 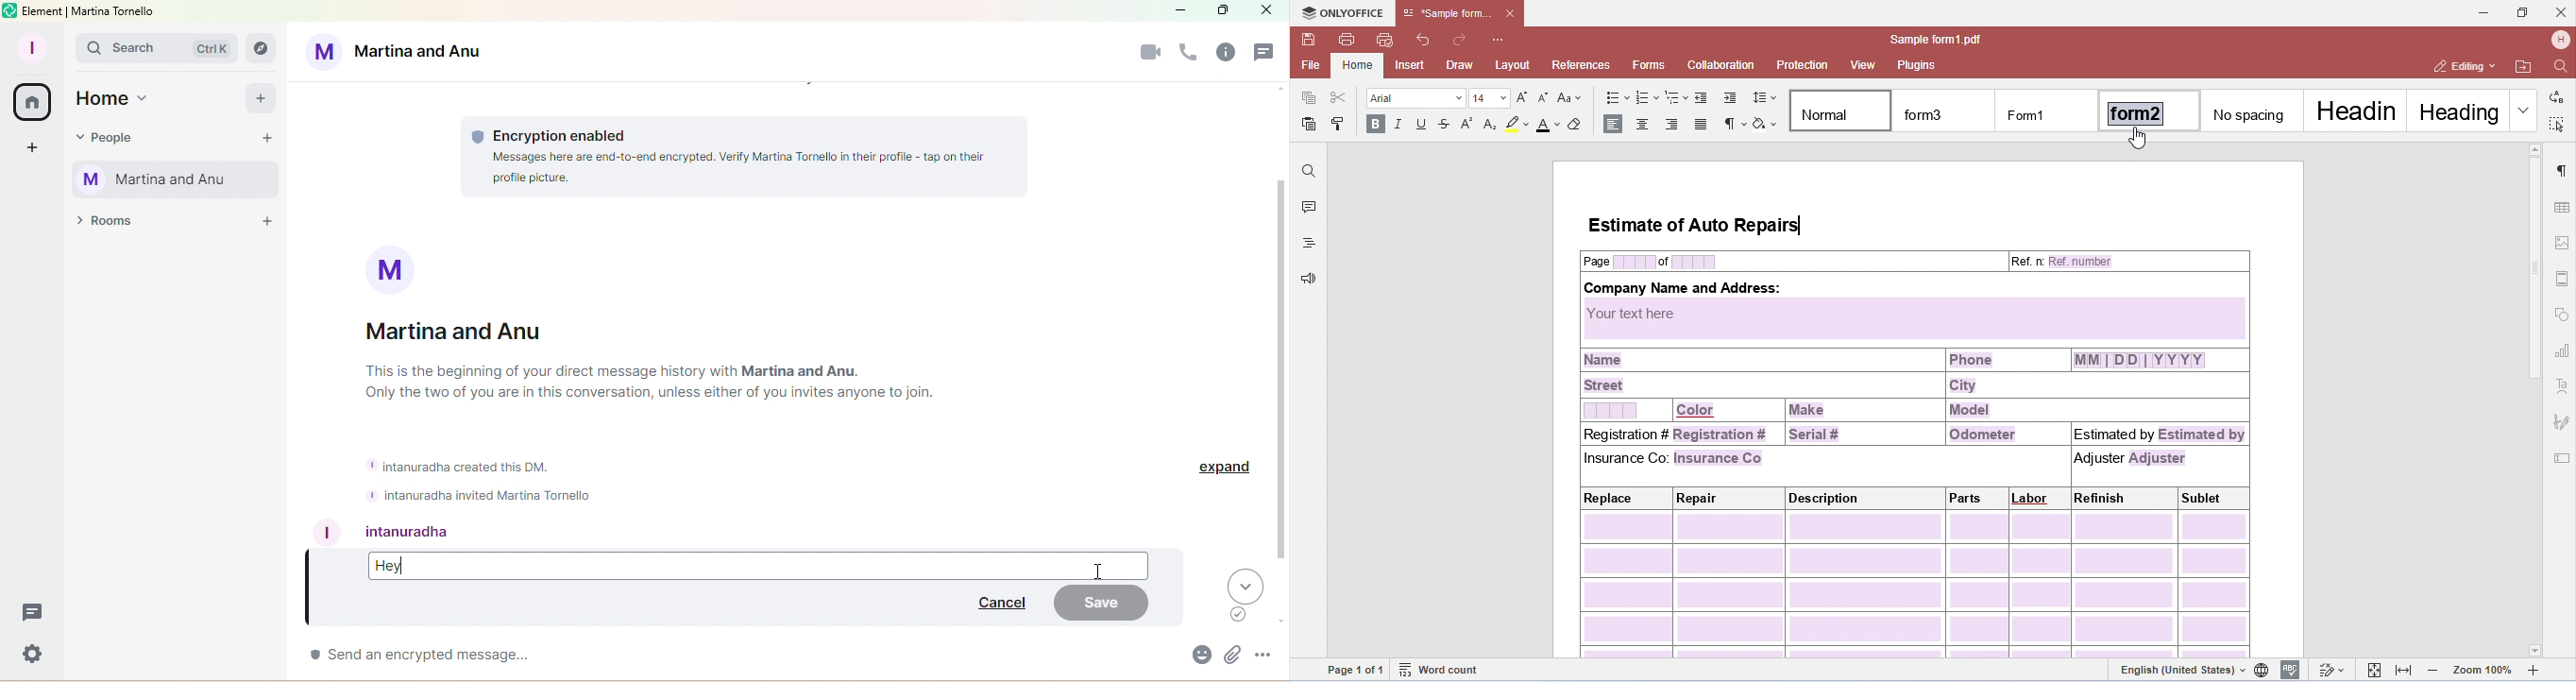 I want to click on Start chat, so click(x=266, y=139).